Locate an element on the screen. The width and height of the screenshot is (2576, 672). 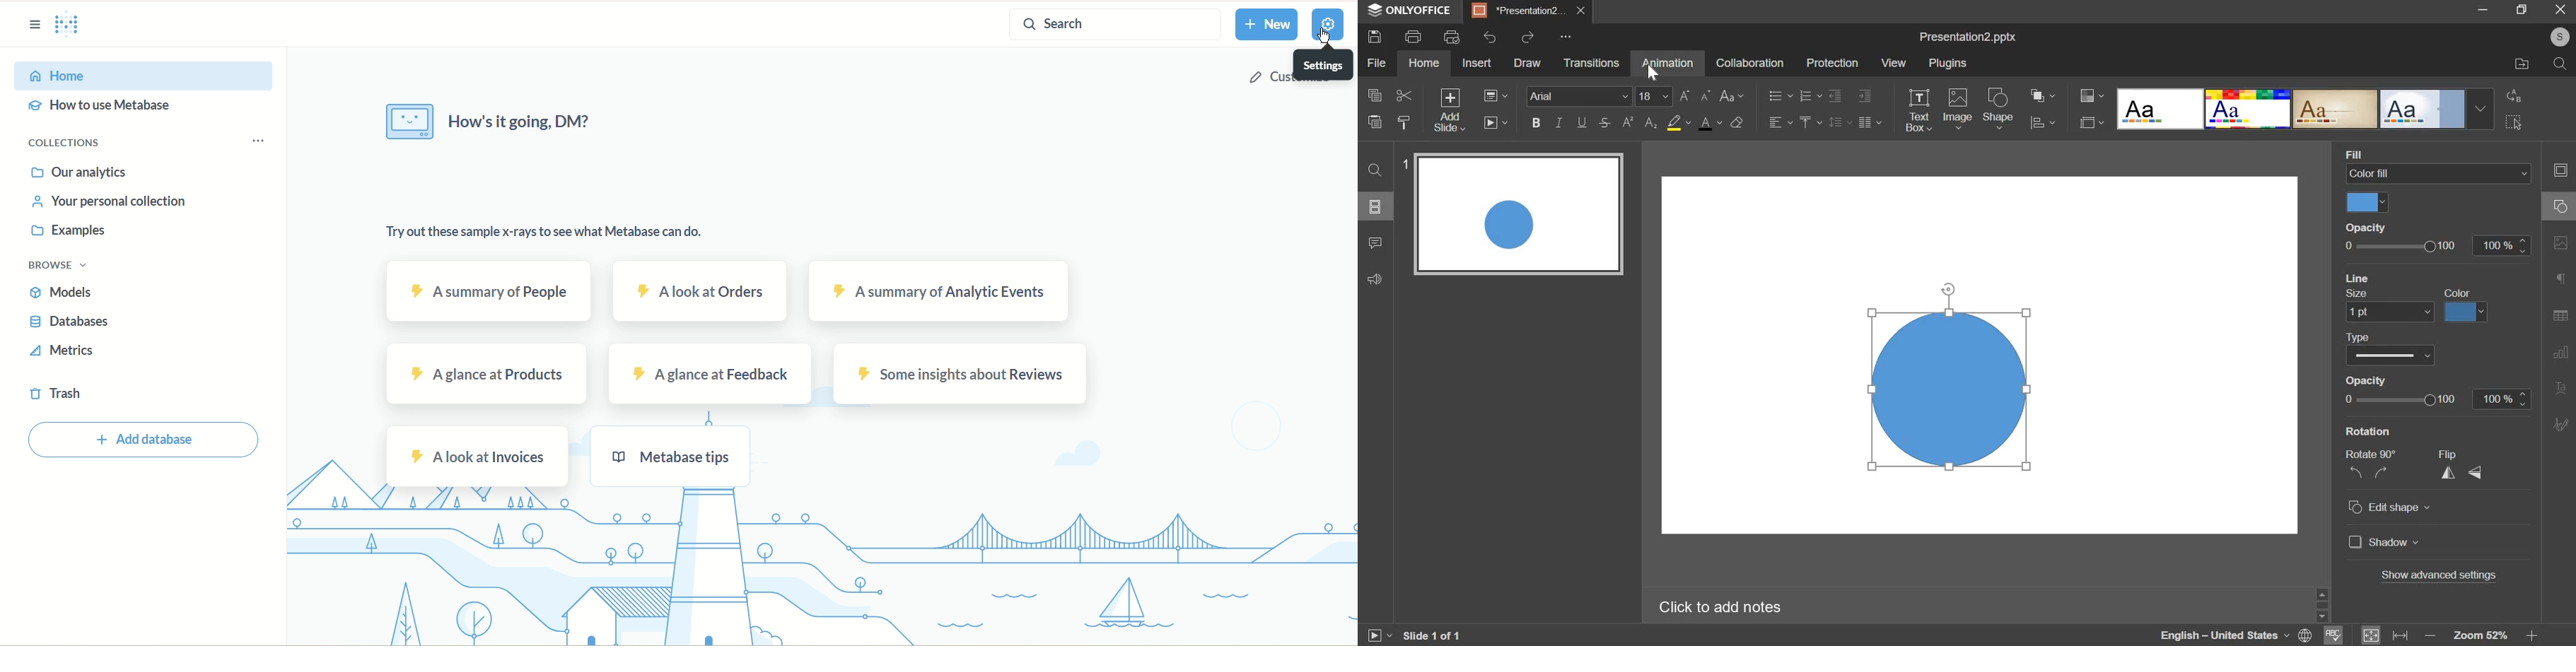
plugins is located at coordinates (1948, 63).